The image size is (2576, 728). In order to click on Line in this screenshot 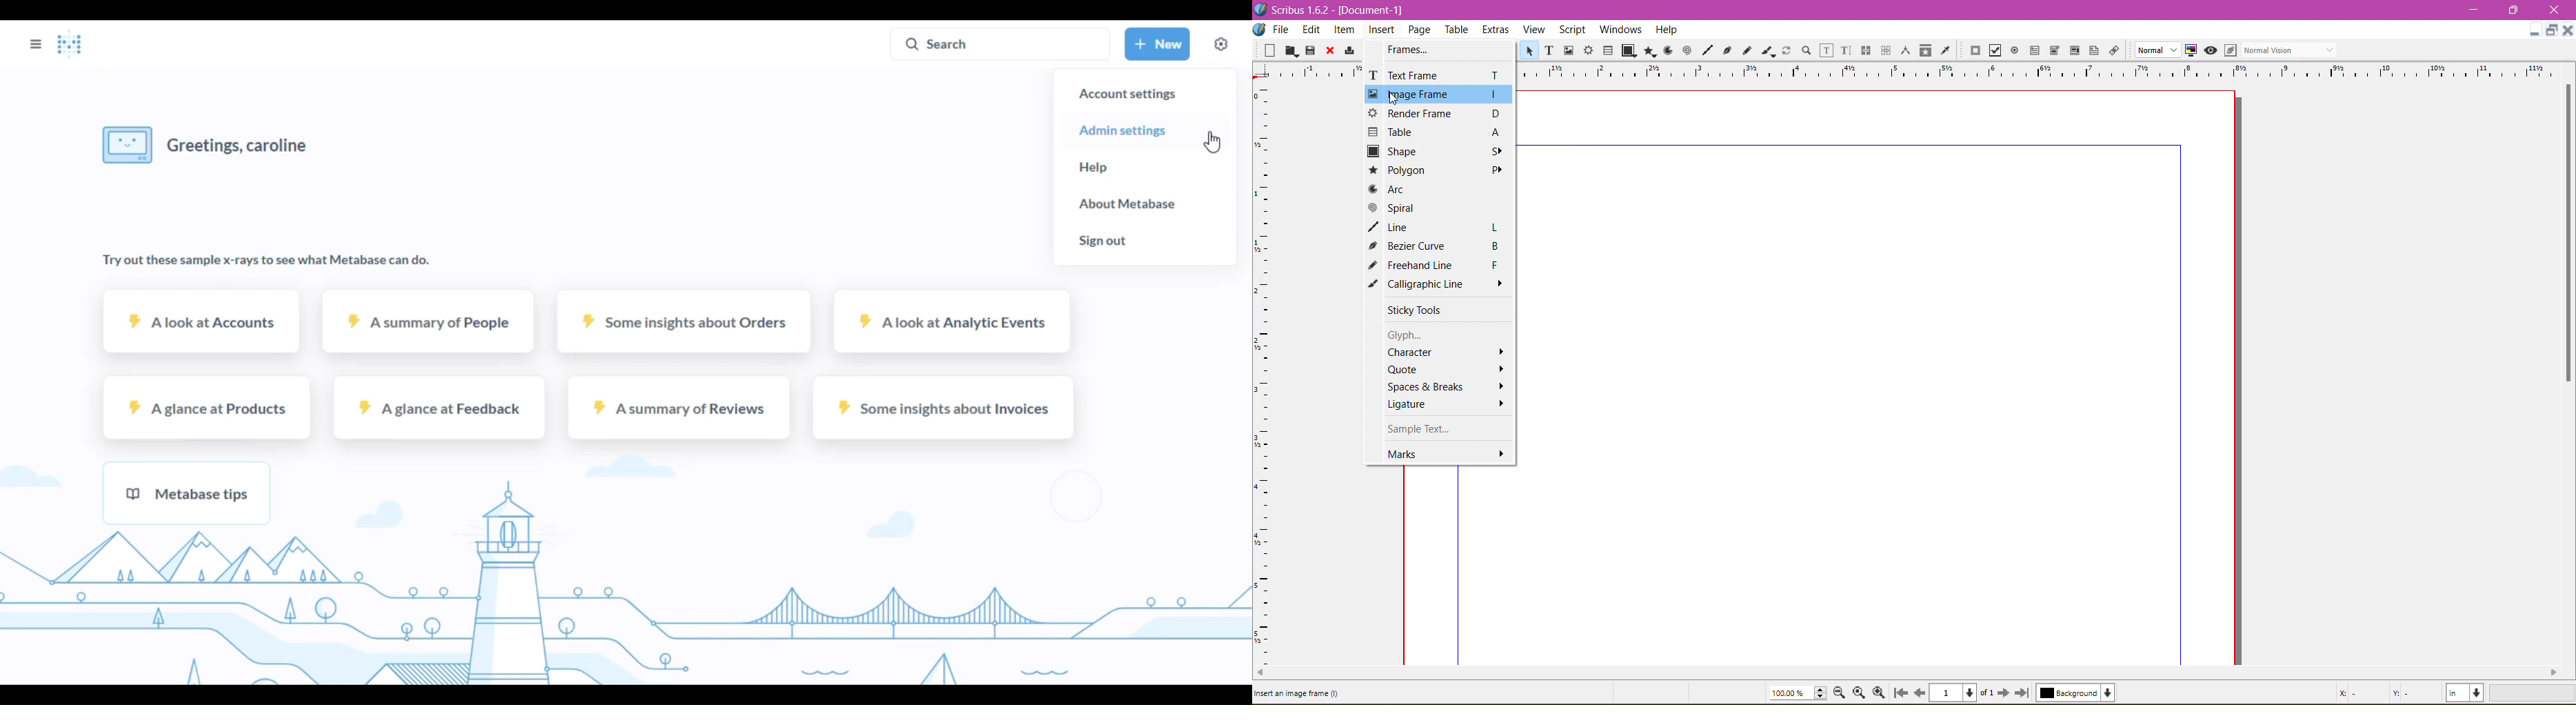, I will do `click(1438, 226)`.